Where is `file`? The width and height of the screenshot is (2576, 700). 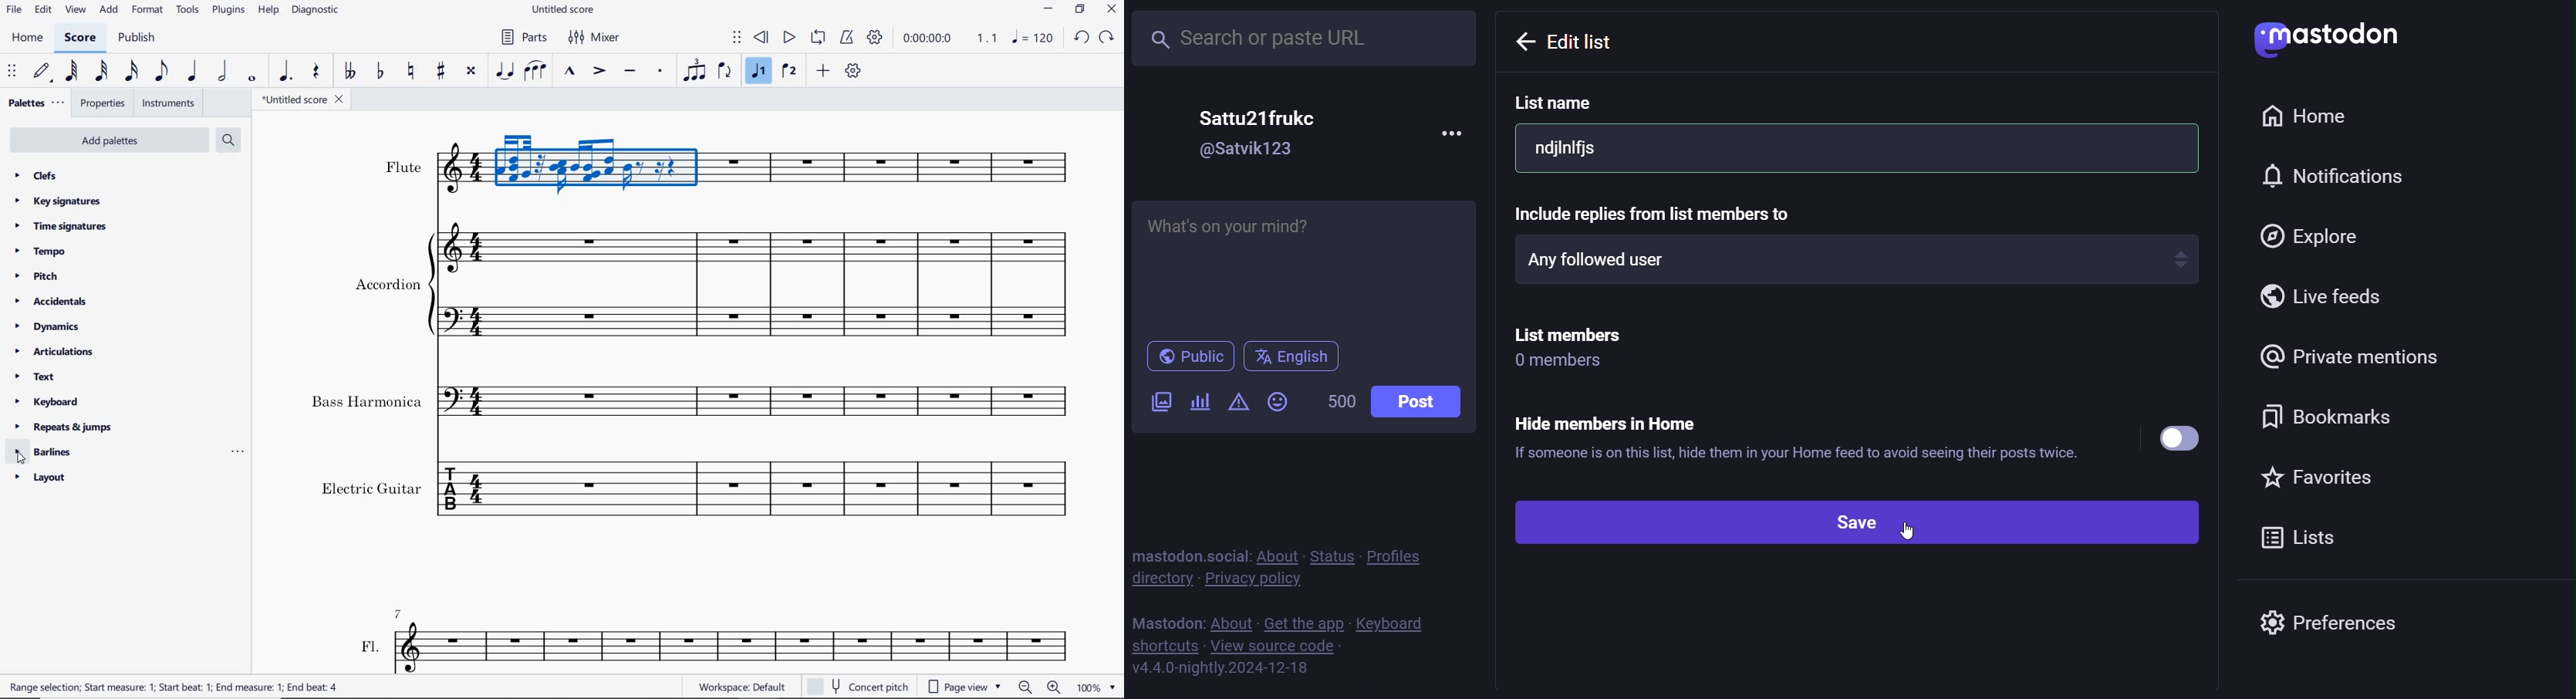 file is located at coordinates (13, 11).